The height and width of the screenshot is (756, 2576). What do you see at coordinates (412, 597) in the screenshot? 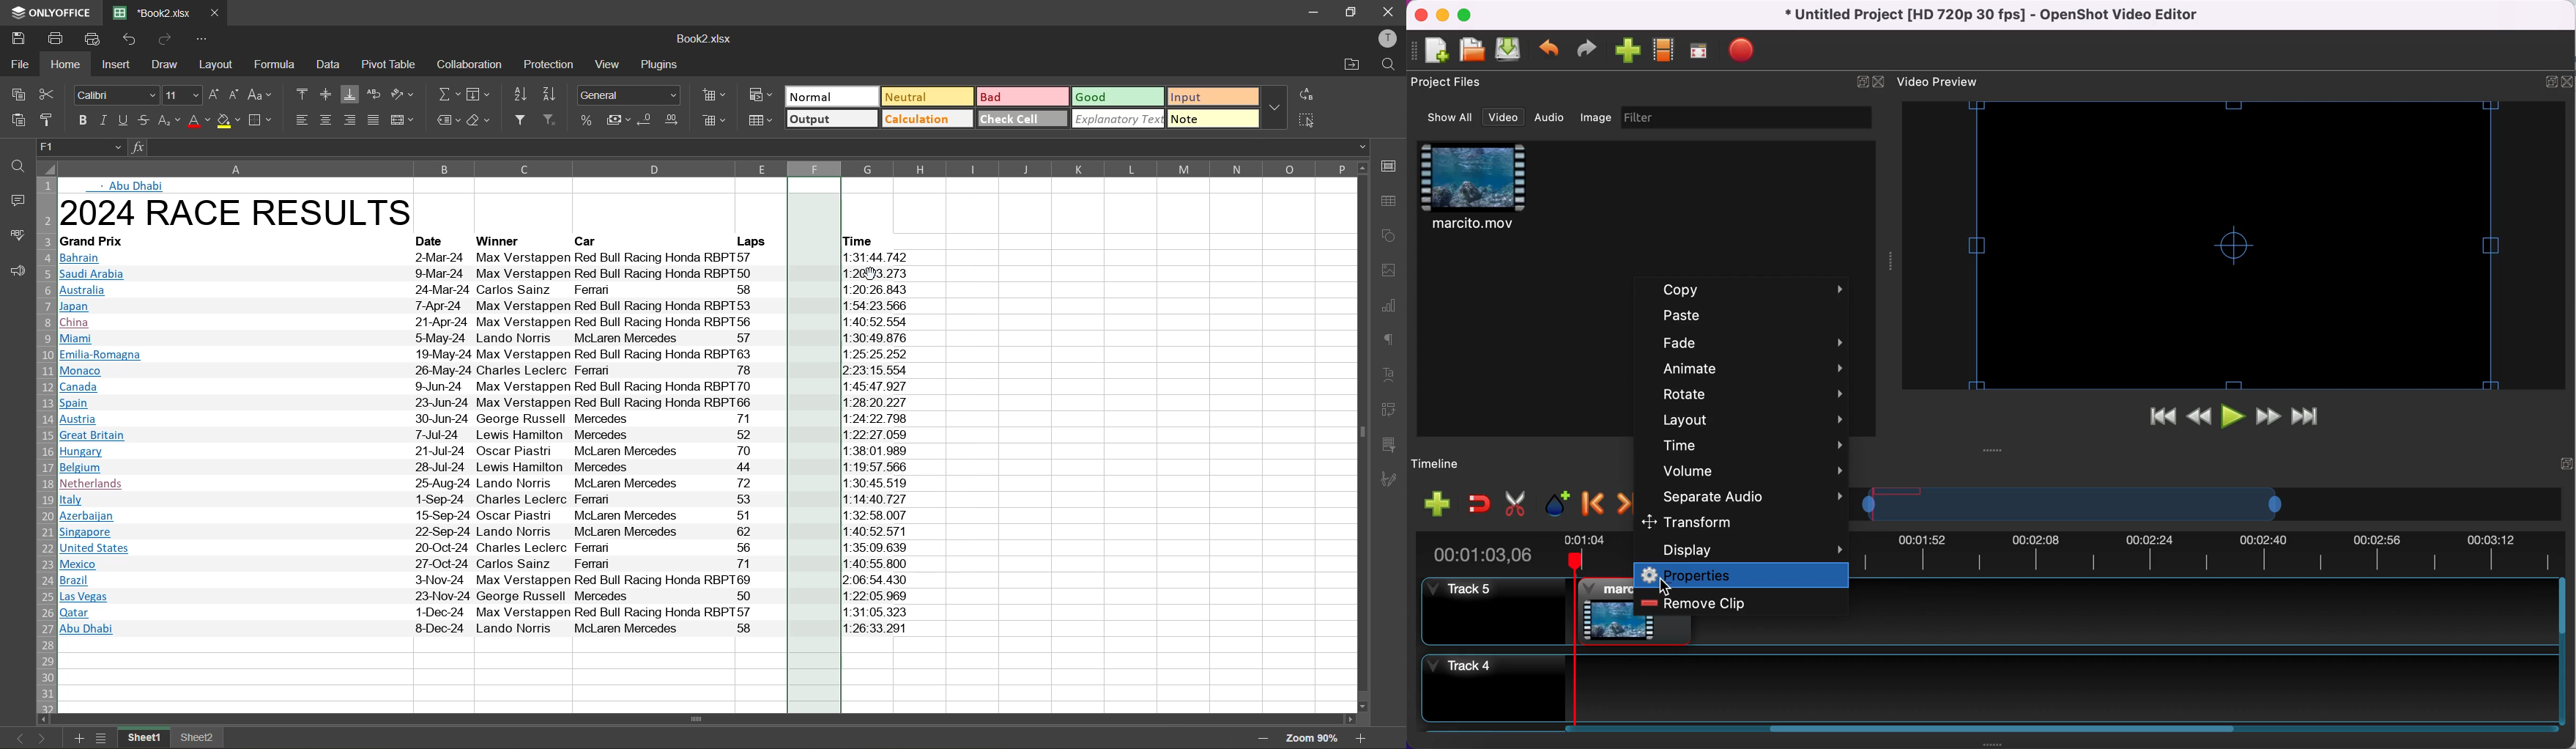
I see `Las Vegas 23-Nov-24 George Russell Mercedes S50 1:22:05.969` at bounding box center [412, 597].